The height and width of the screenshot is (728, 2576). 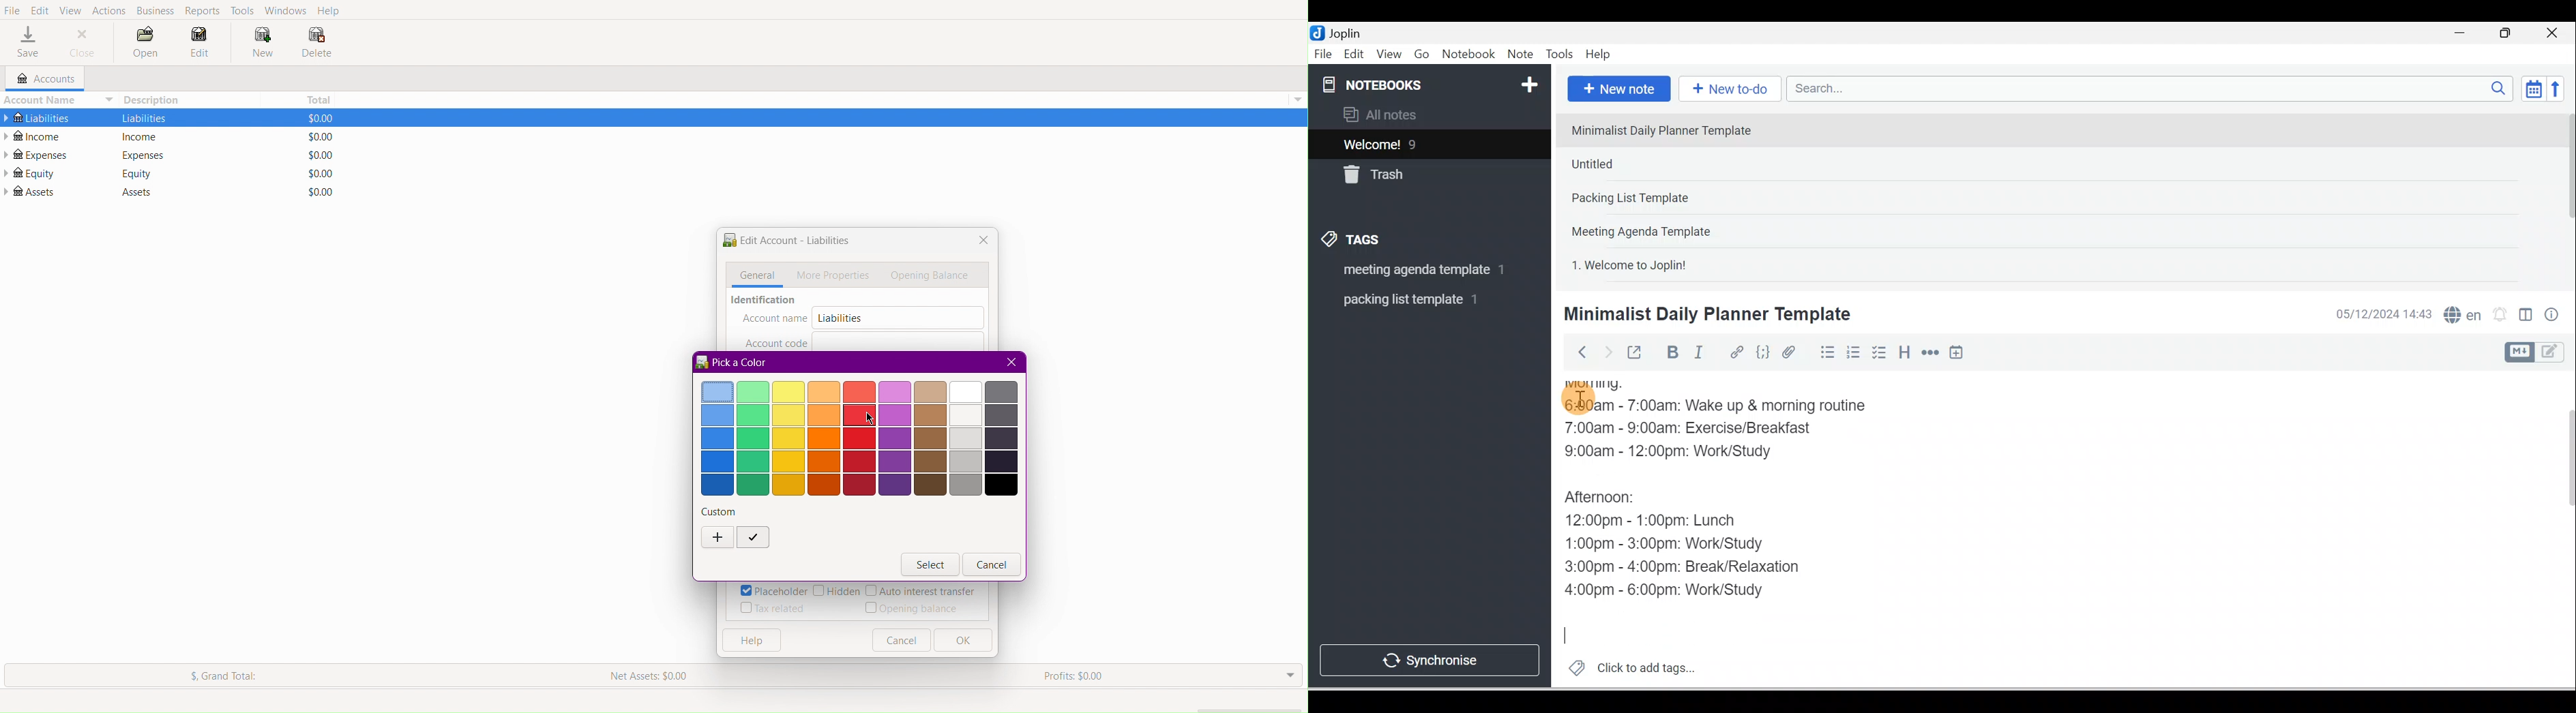 What do you see at coordinates (1956, 353) in the screenshot?
I see `Insert time` at bounding box center [1956, 353].